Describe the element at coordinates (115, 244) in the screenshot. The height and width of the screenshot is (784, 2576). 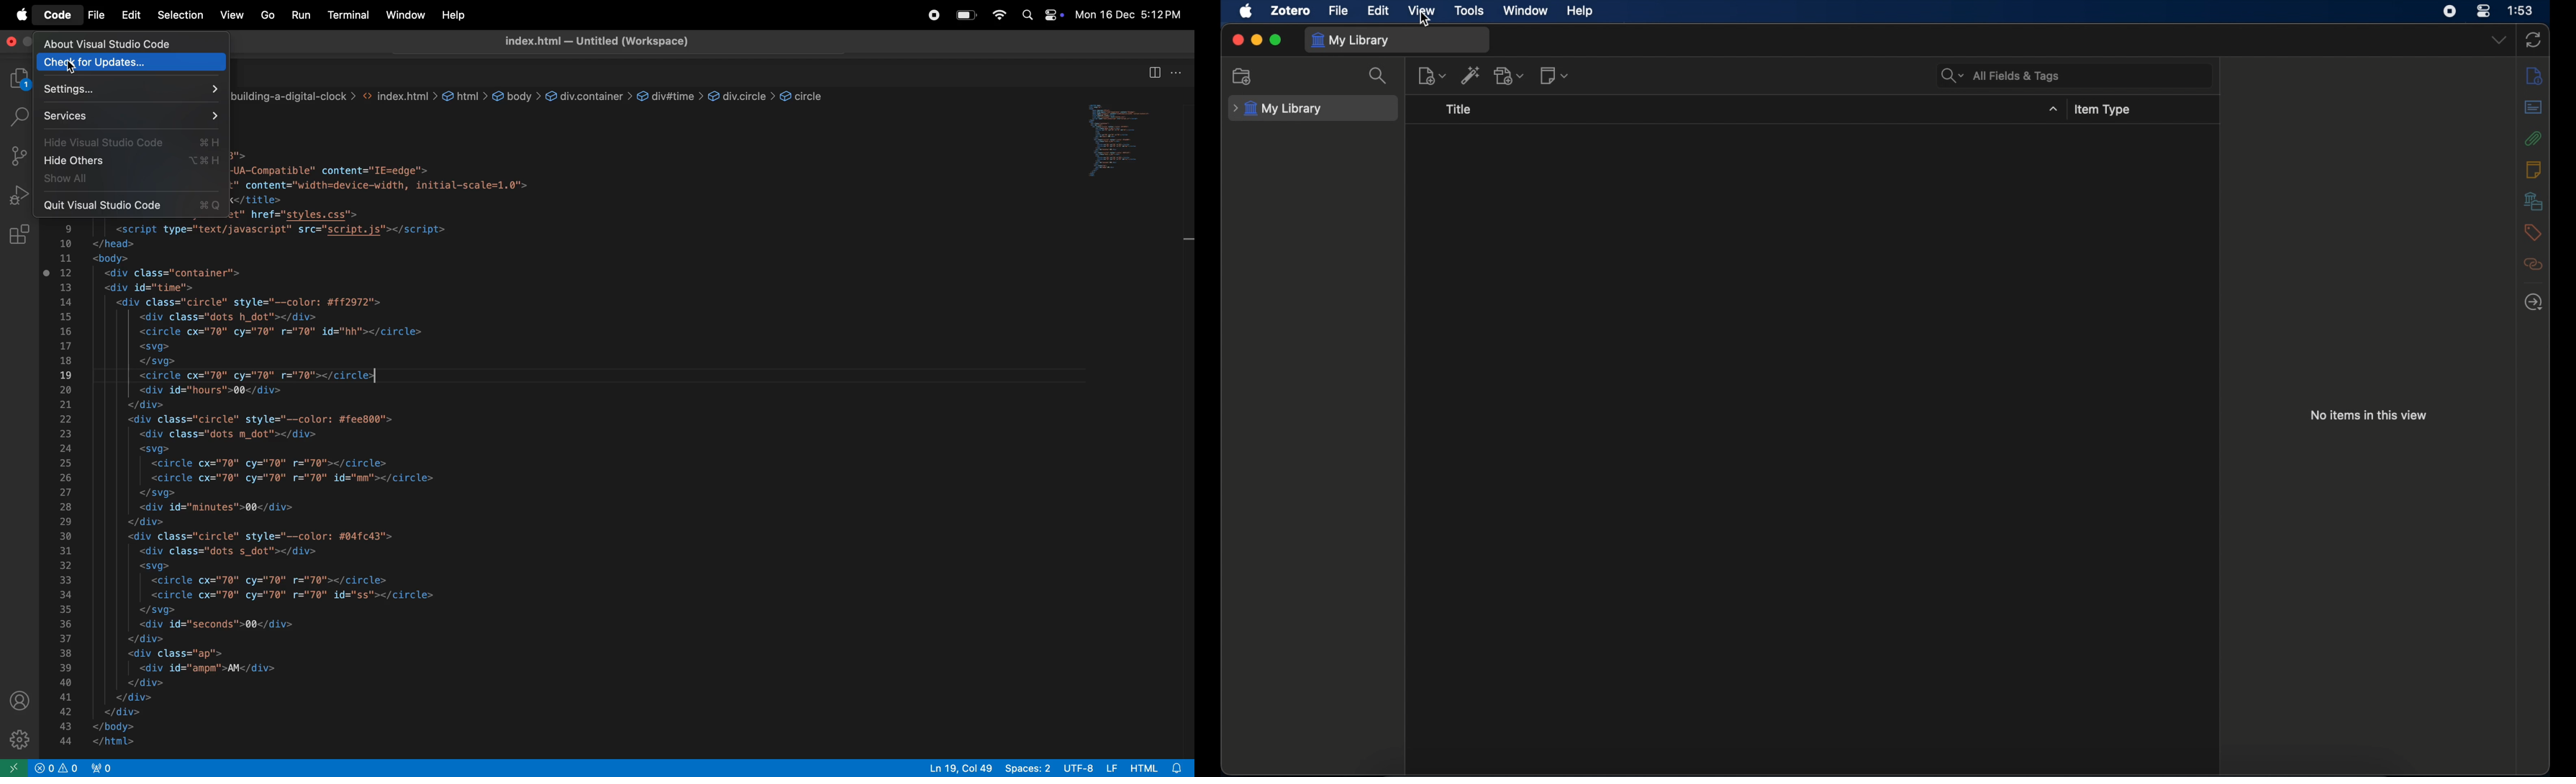
I see `</head> i` at that location.